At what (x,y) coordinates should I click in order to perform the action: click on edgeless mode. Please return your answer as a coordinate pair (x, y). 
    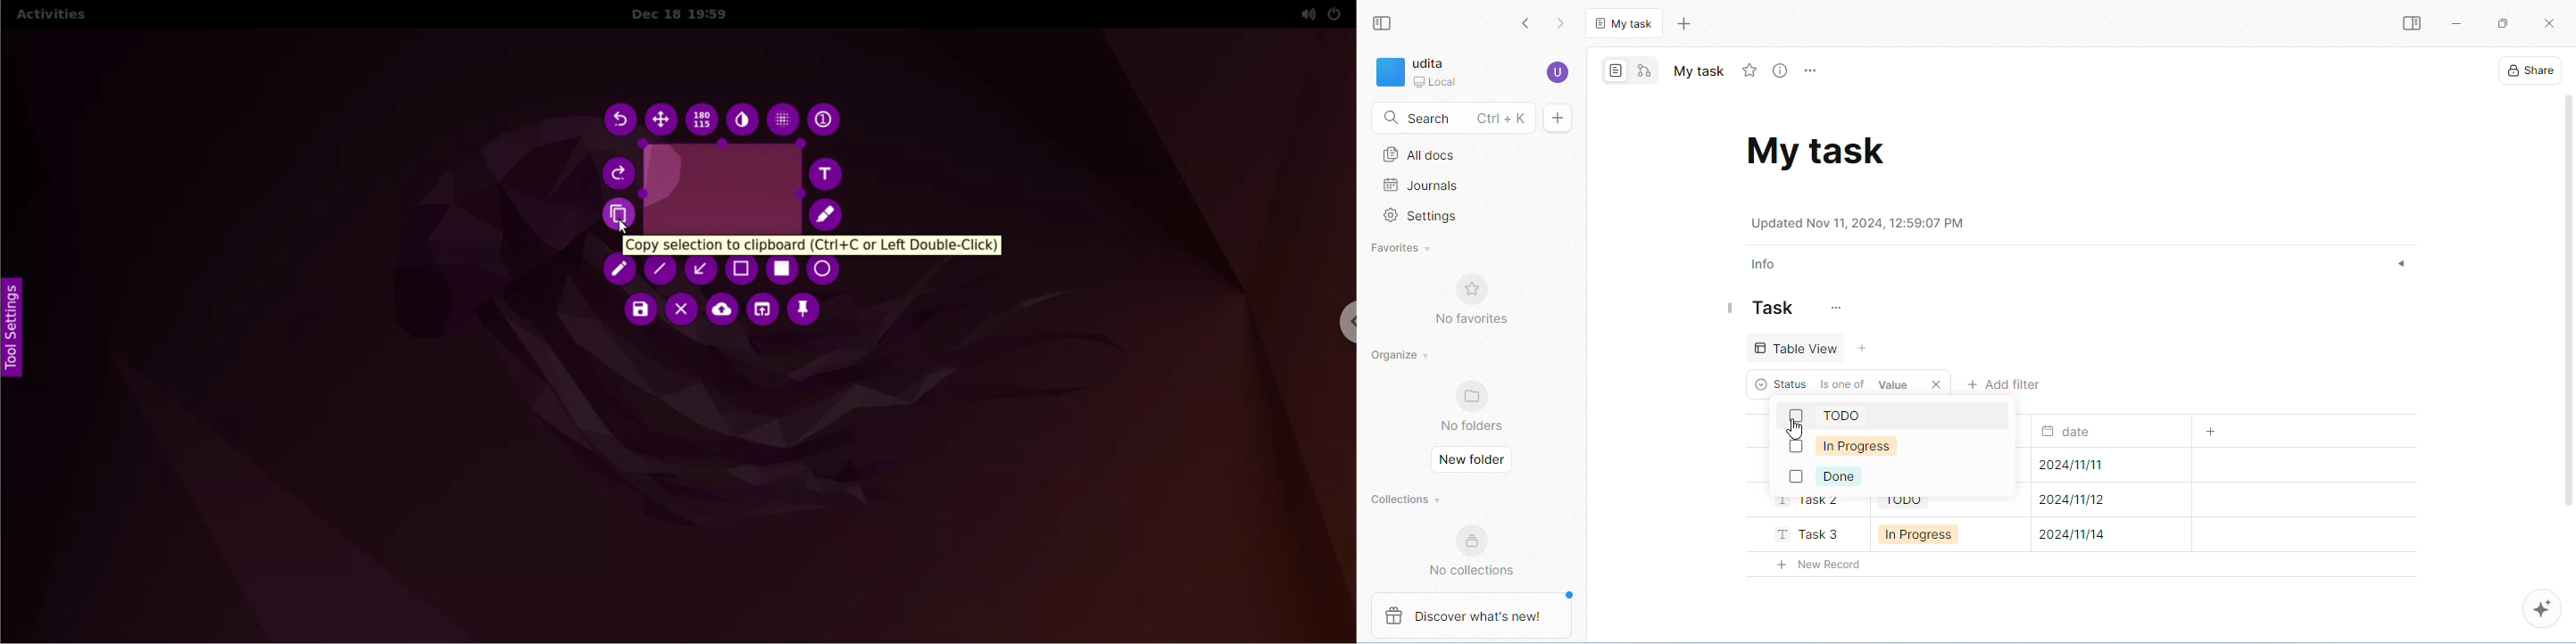
    Looking at the image, I should click on (1643, 70).